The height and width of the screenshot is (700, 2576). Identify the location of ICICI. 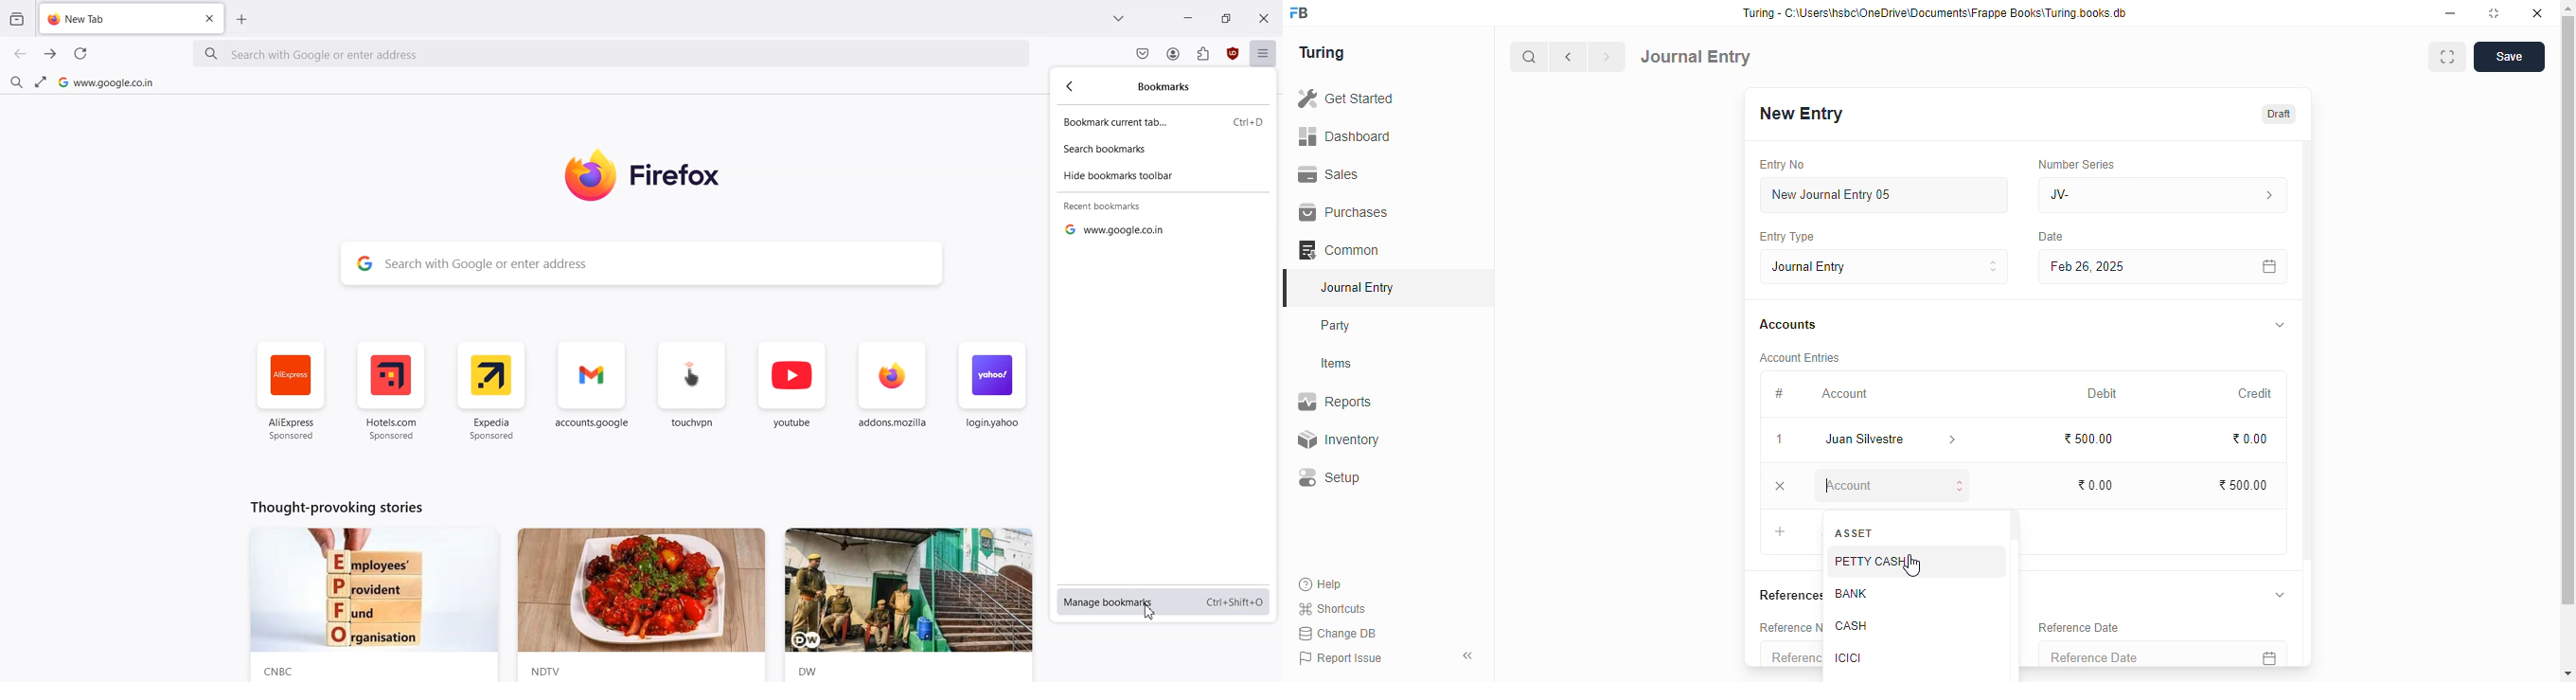
(1848, 657).